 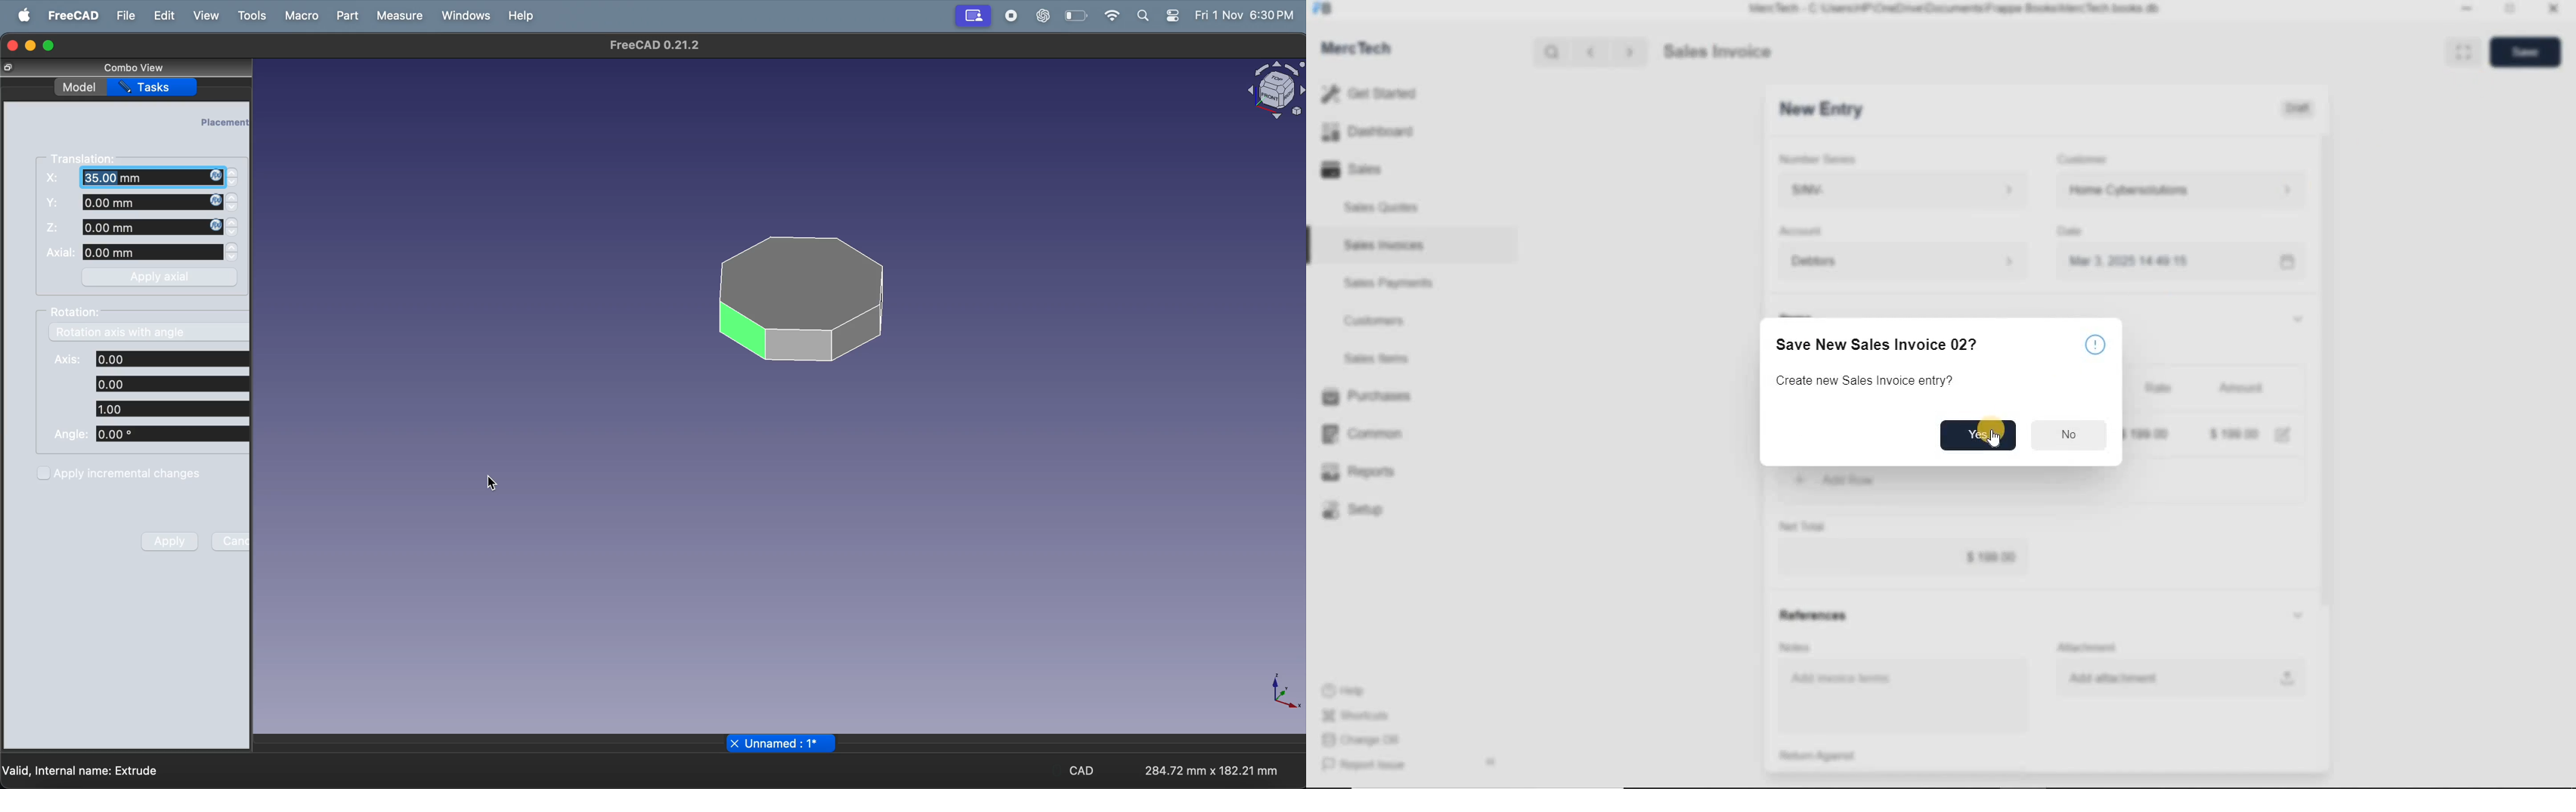 What do you see at coordinates (2077, 231) in the screenshot?
I see `Date` at bounding box center [2077, 231].